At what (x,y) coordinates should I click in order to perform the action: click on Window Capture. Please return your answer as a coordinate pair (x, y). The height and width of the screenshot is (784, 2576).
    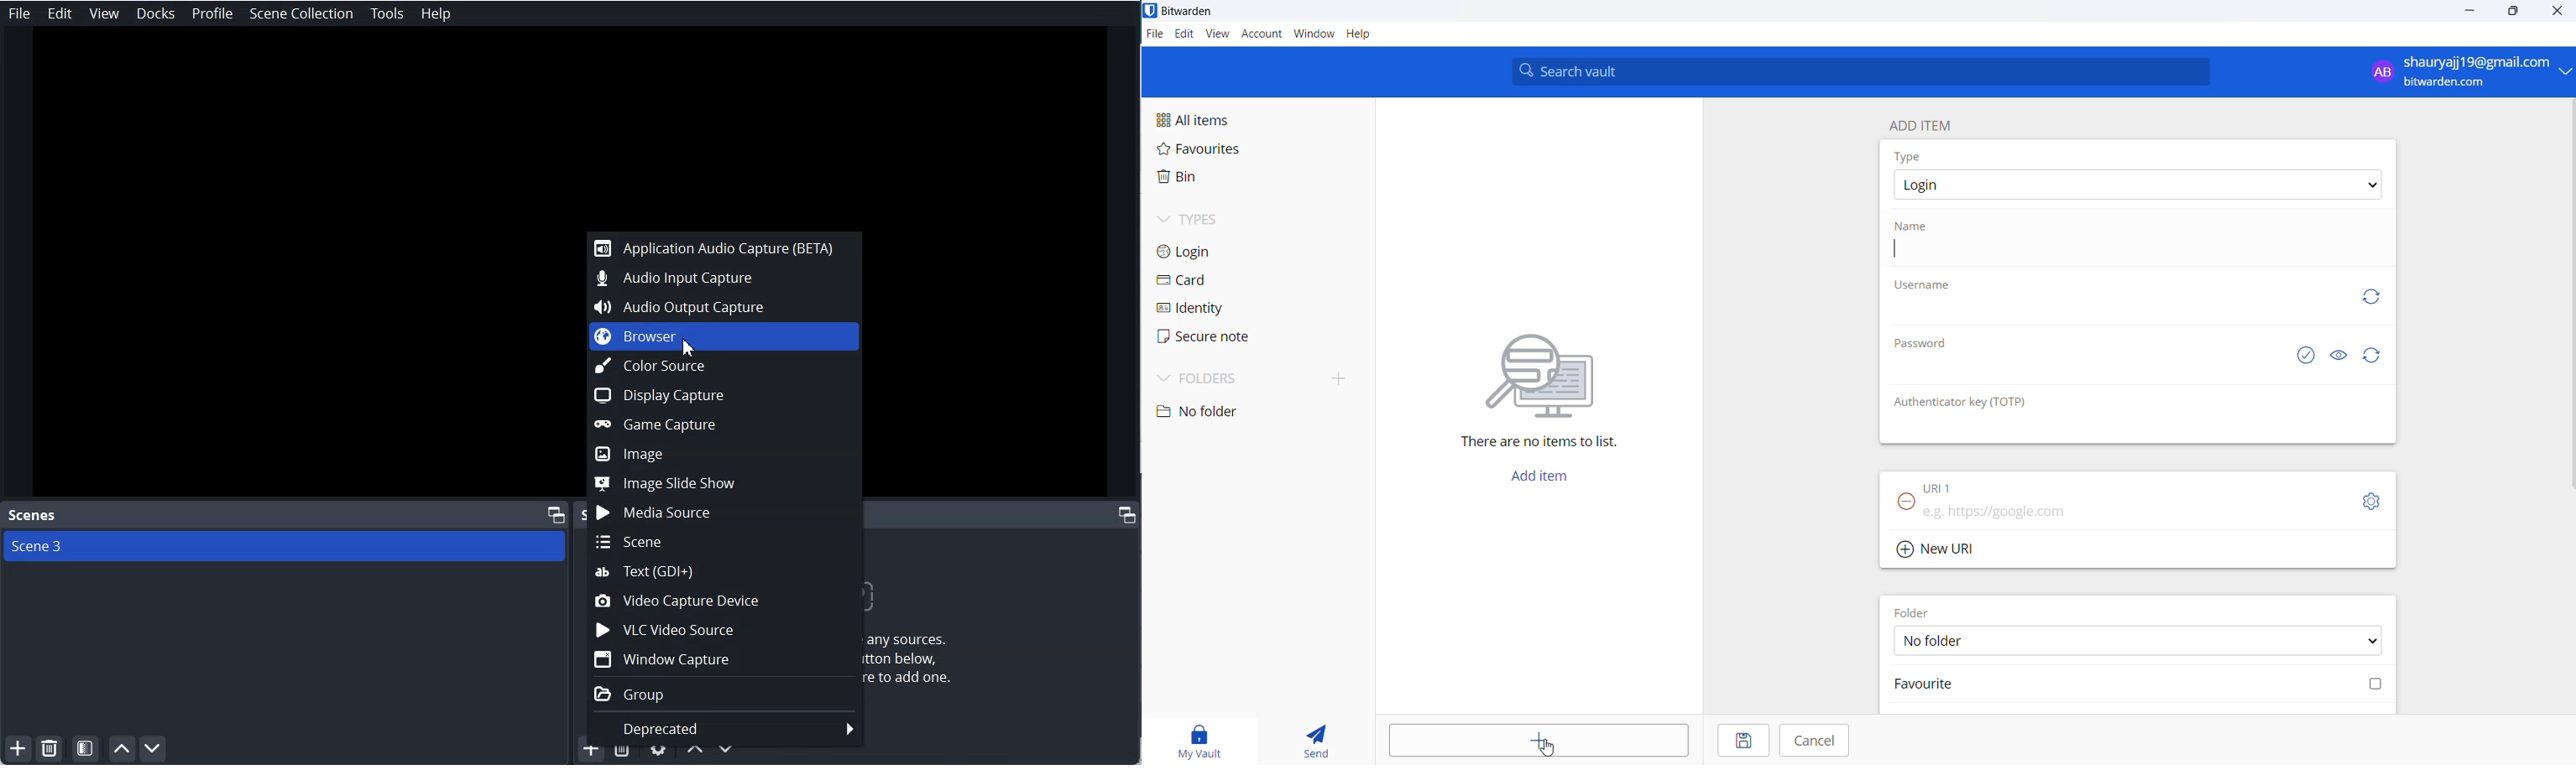
    Looking at the image, I should click on (725, 659).